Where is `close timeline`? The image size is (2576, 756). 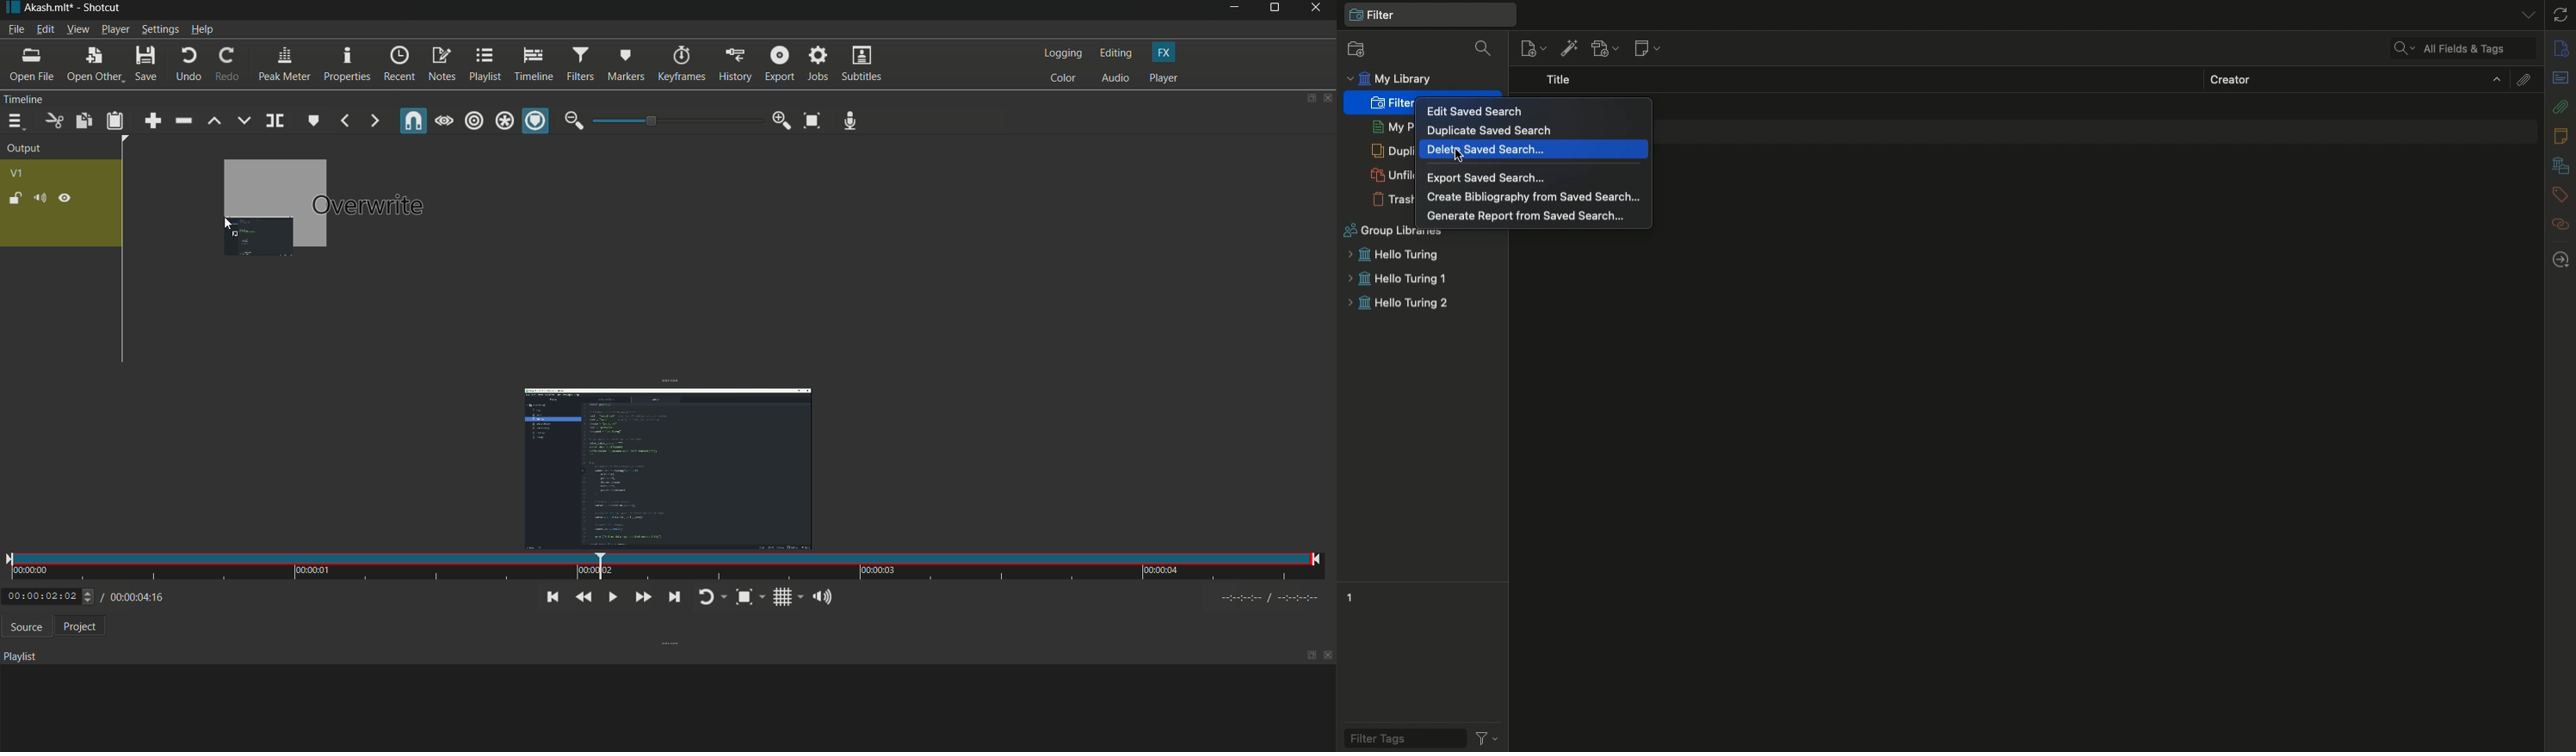
close timeline is located at coordinates (1329, 98).